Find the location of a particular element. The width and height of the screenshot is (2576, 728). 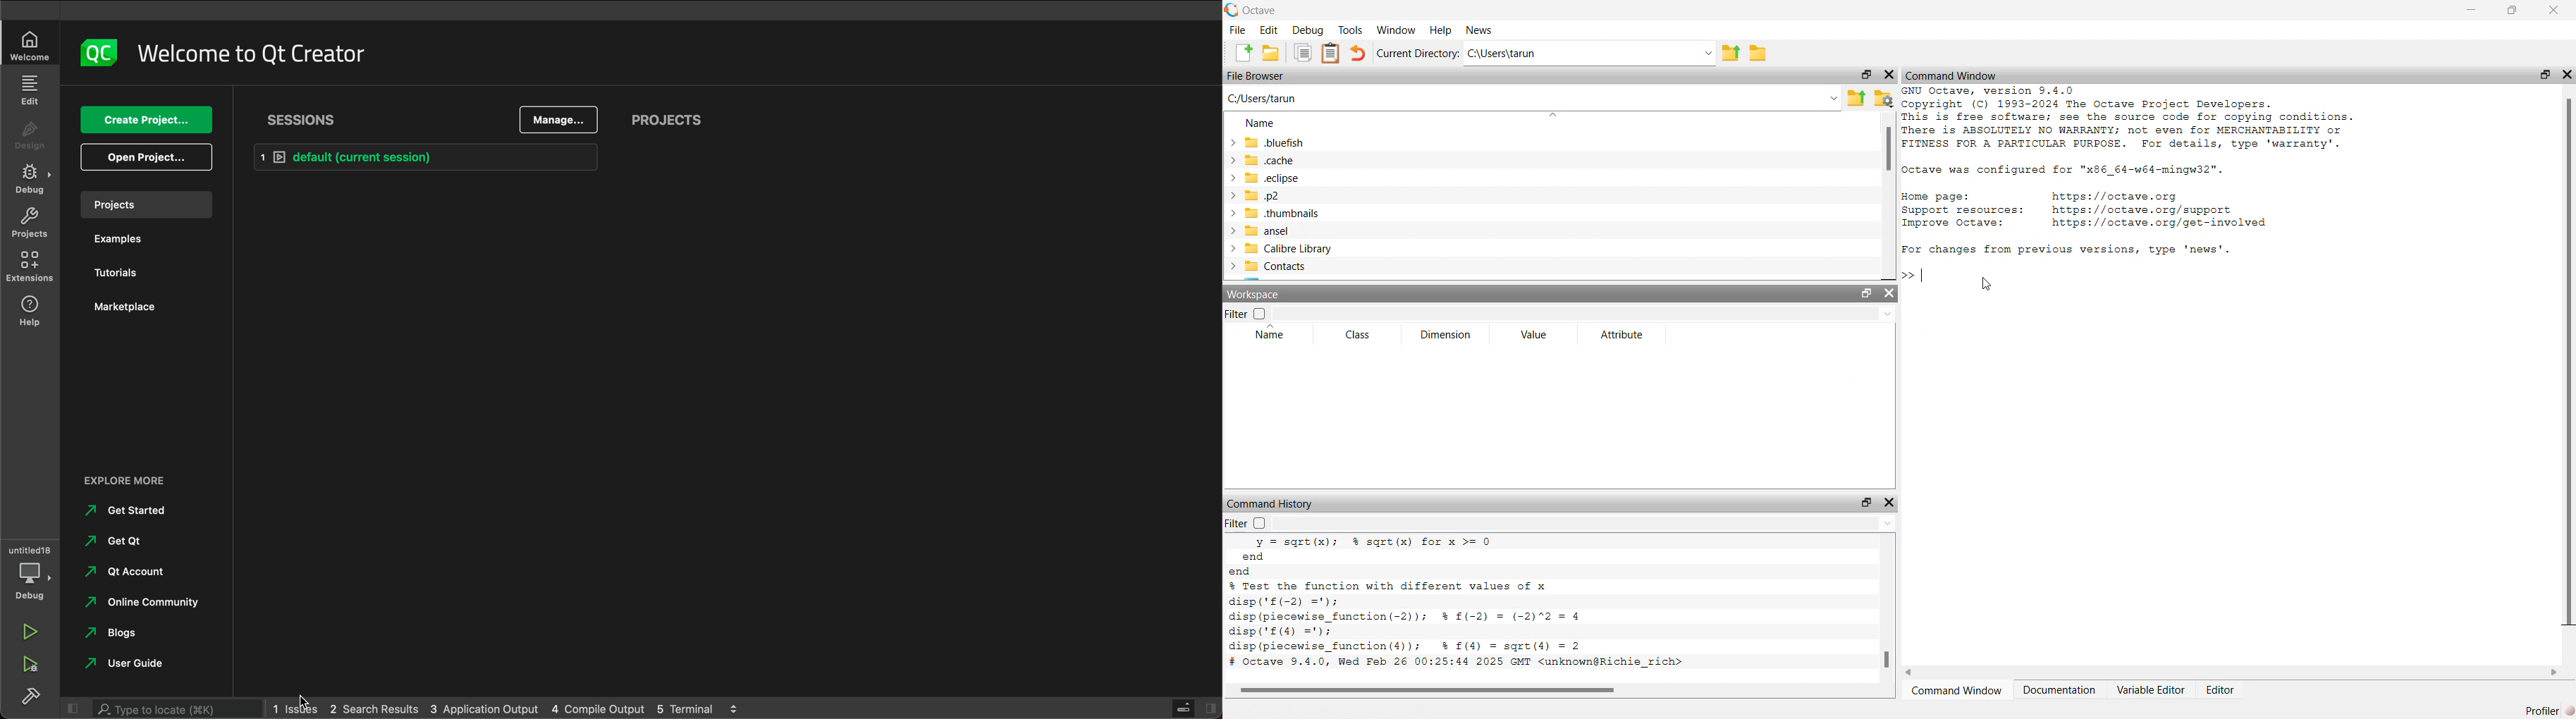

Tools is located at coordinates (1350, 29).